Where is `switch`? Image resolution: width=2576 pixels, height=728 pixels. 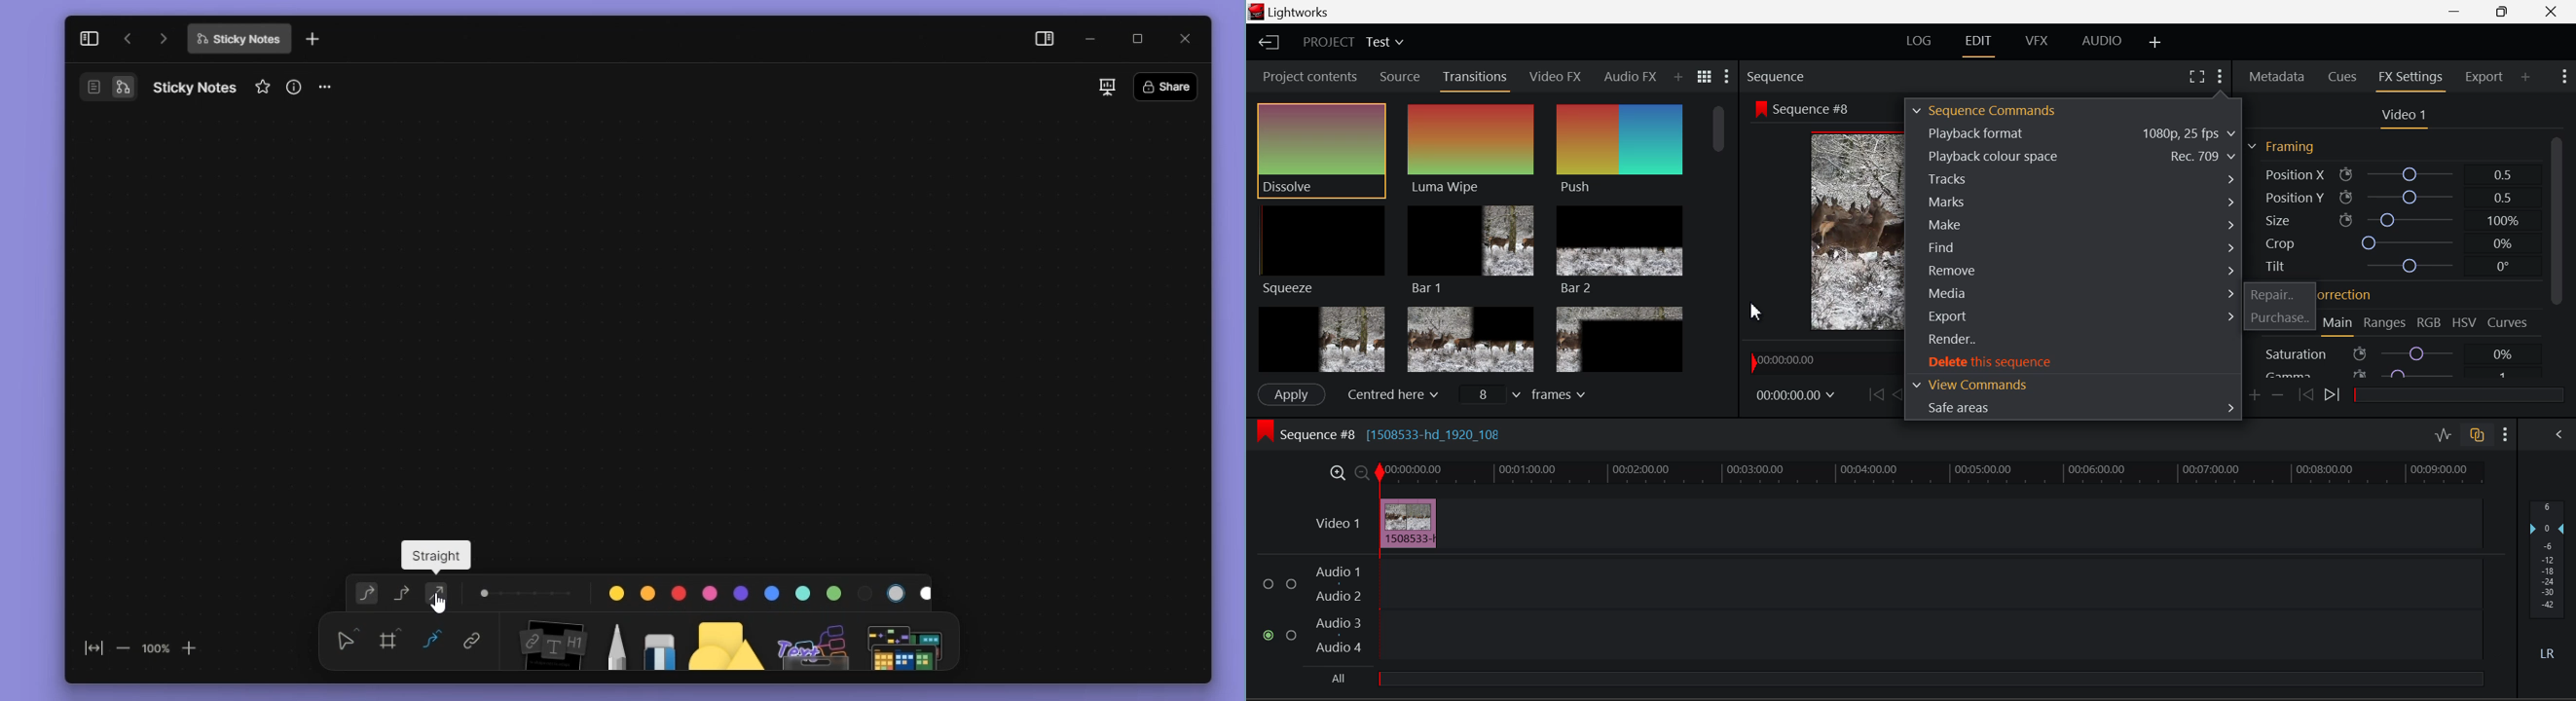
switch is located at coordinates (107, 87).